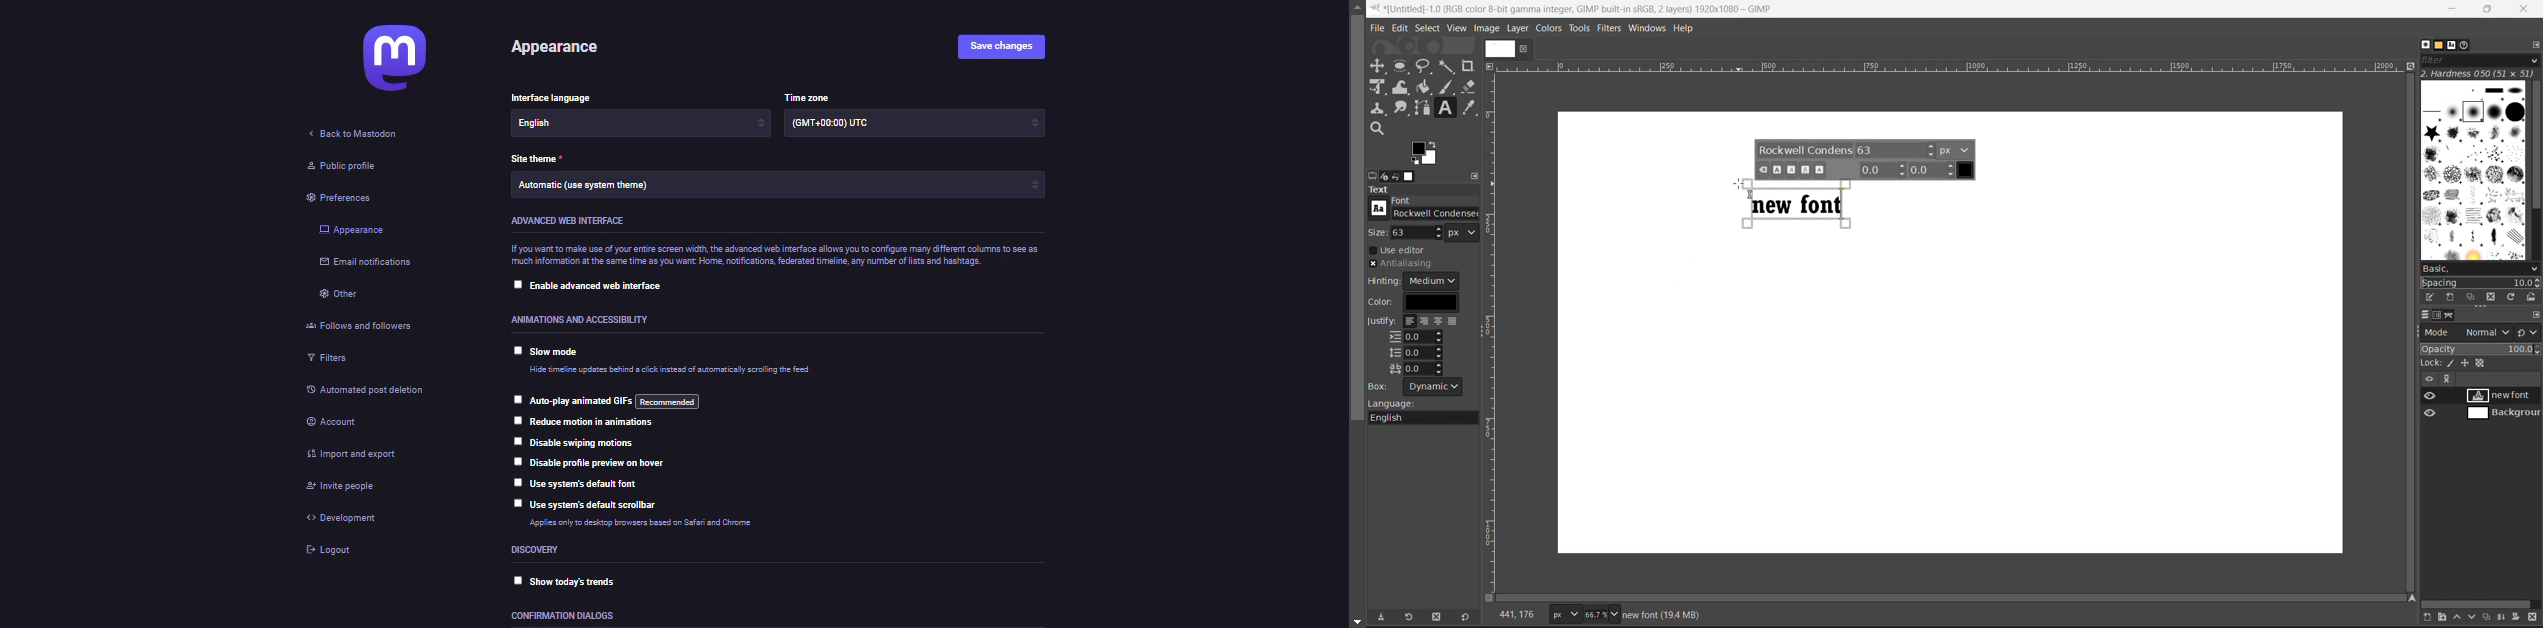  I want to click on slow mode, so click(560, 352).